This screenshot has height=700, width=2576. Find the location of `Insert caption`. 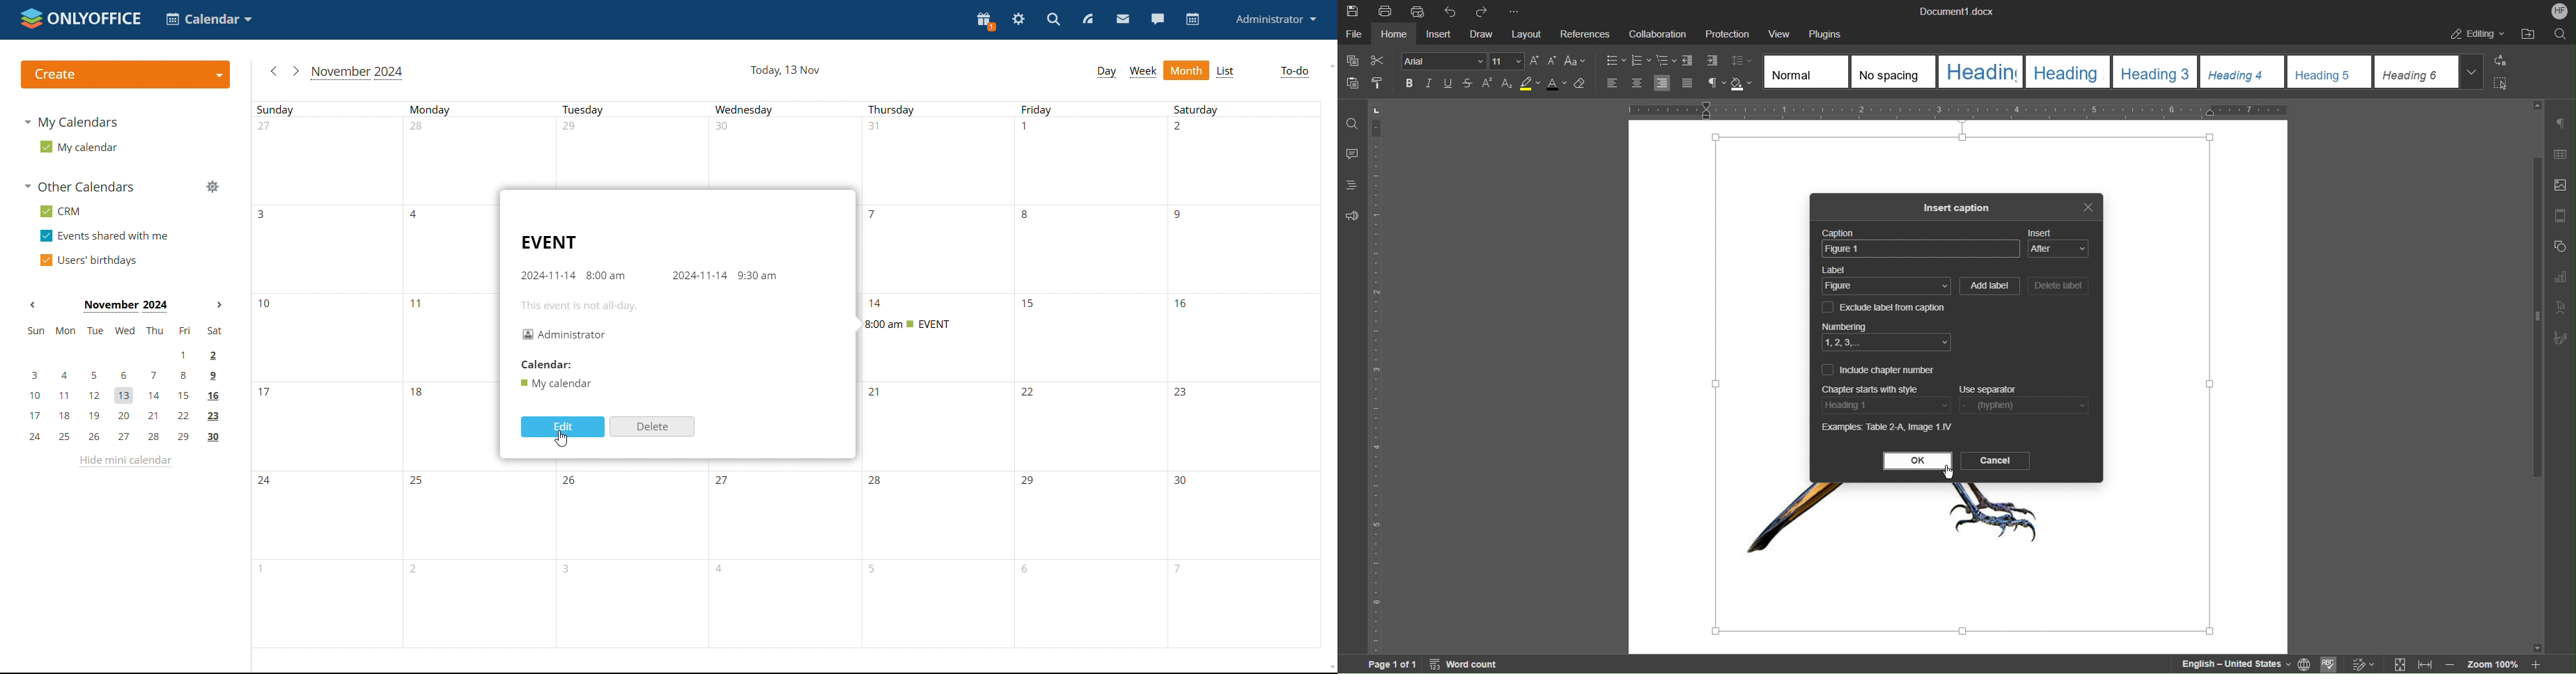

Insert caption is located at coordinates (1961, 210).